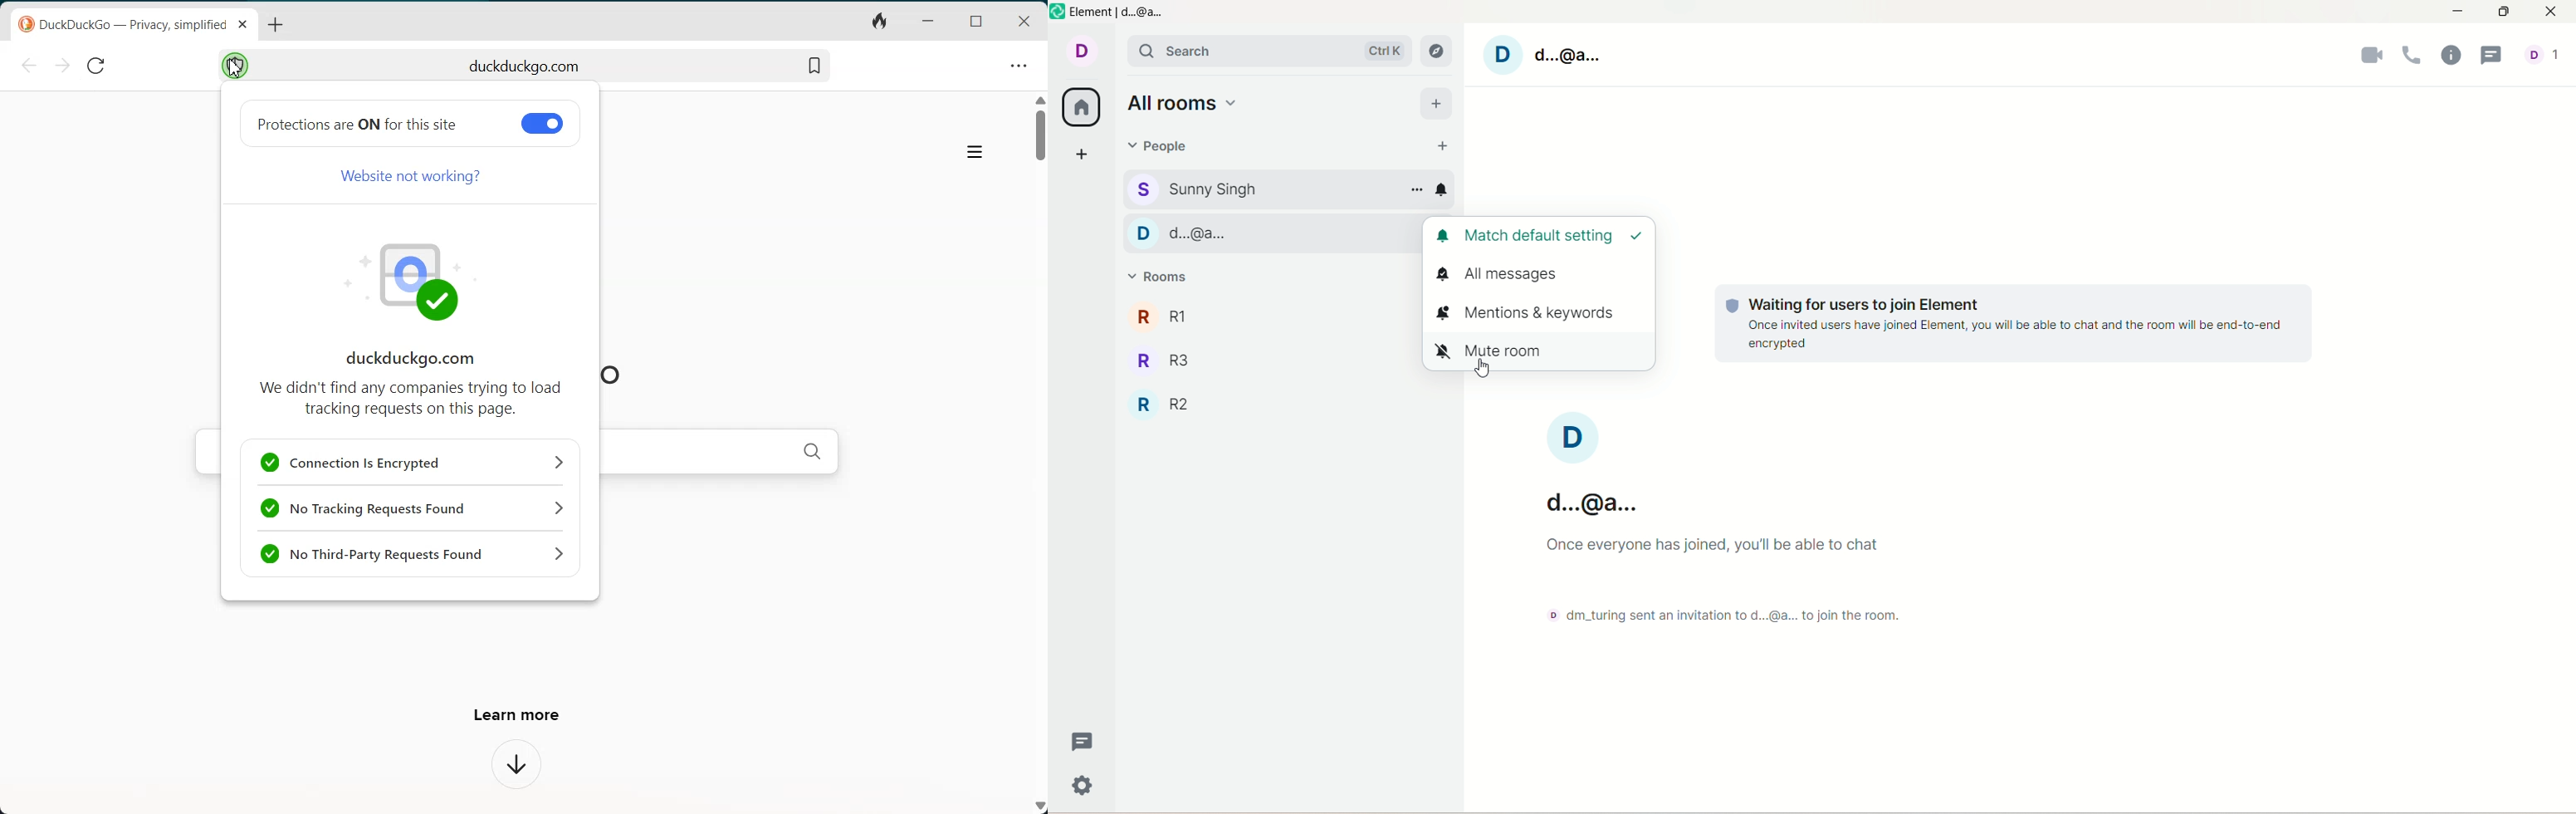 This screenshot has width=2576, height=840. Describe the element at coordinates (2502, 14) in the screenshot. I see `maximize` at that location.